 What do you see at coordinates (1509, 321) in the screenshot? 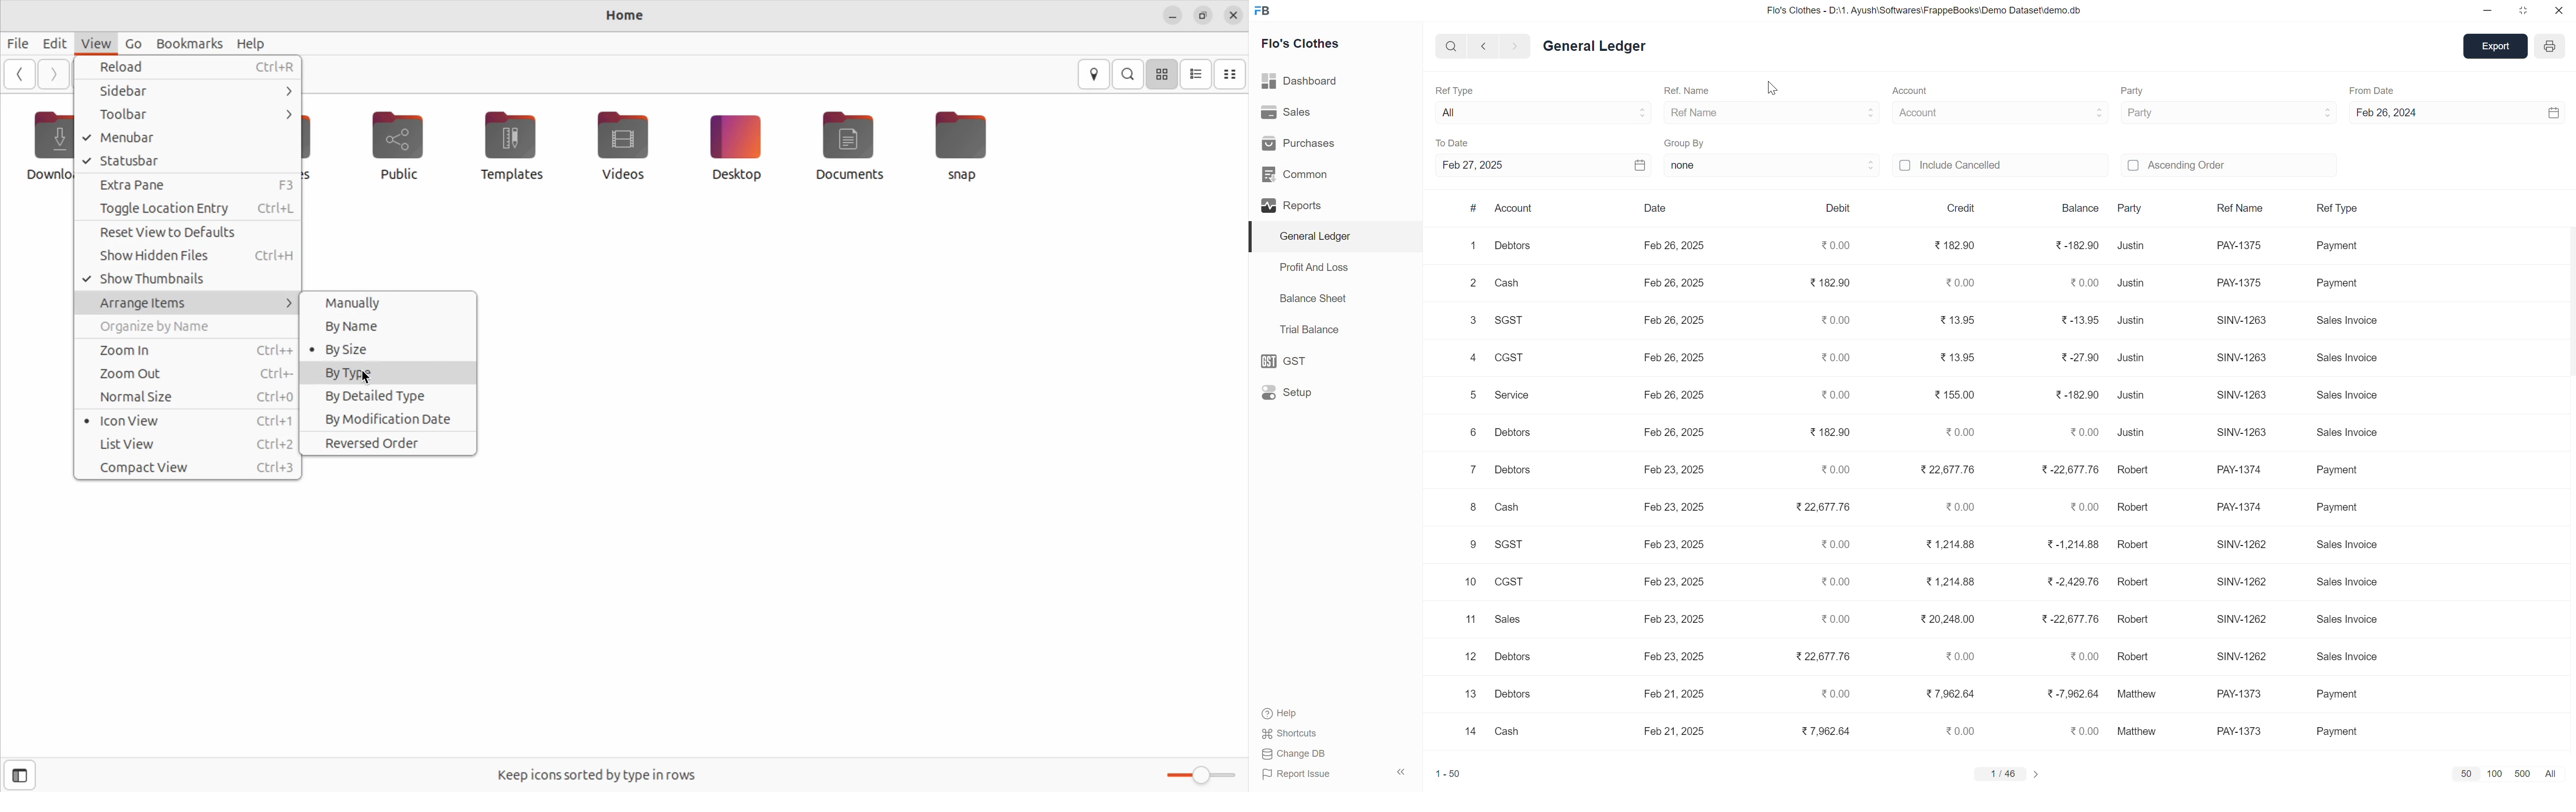
I see `sgst` at bounding box center [1509, 321].